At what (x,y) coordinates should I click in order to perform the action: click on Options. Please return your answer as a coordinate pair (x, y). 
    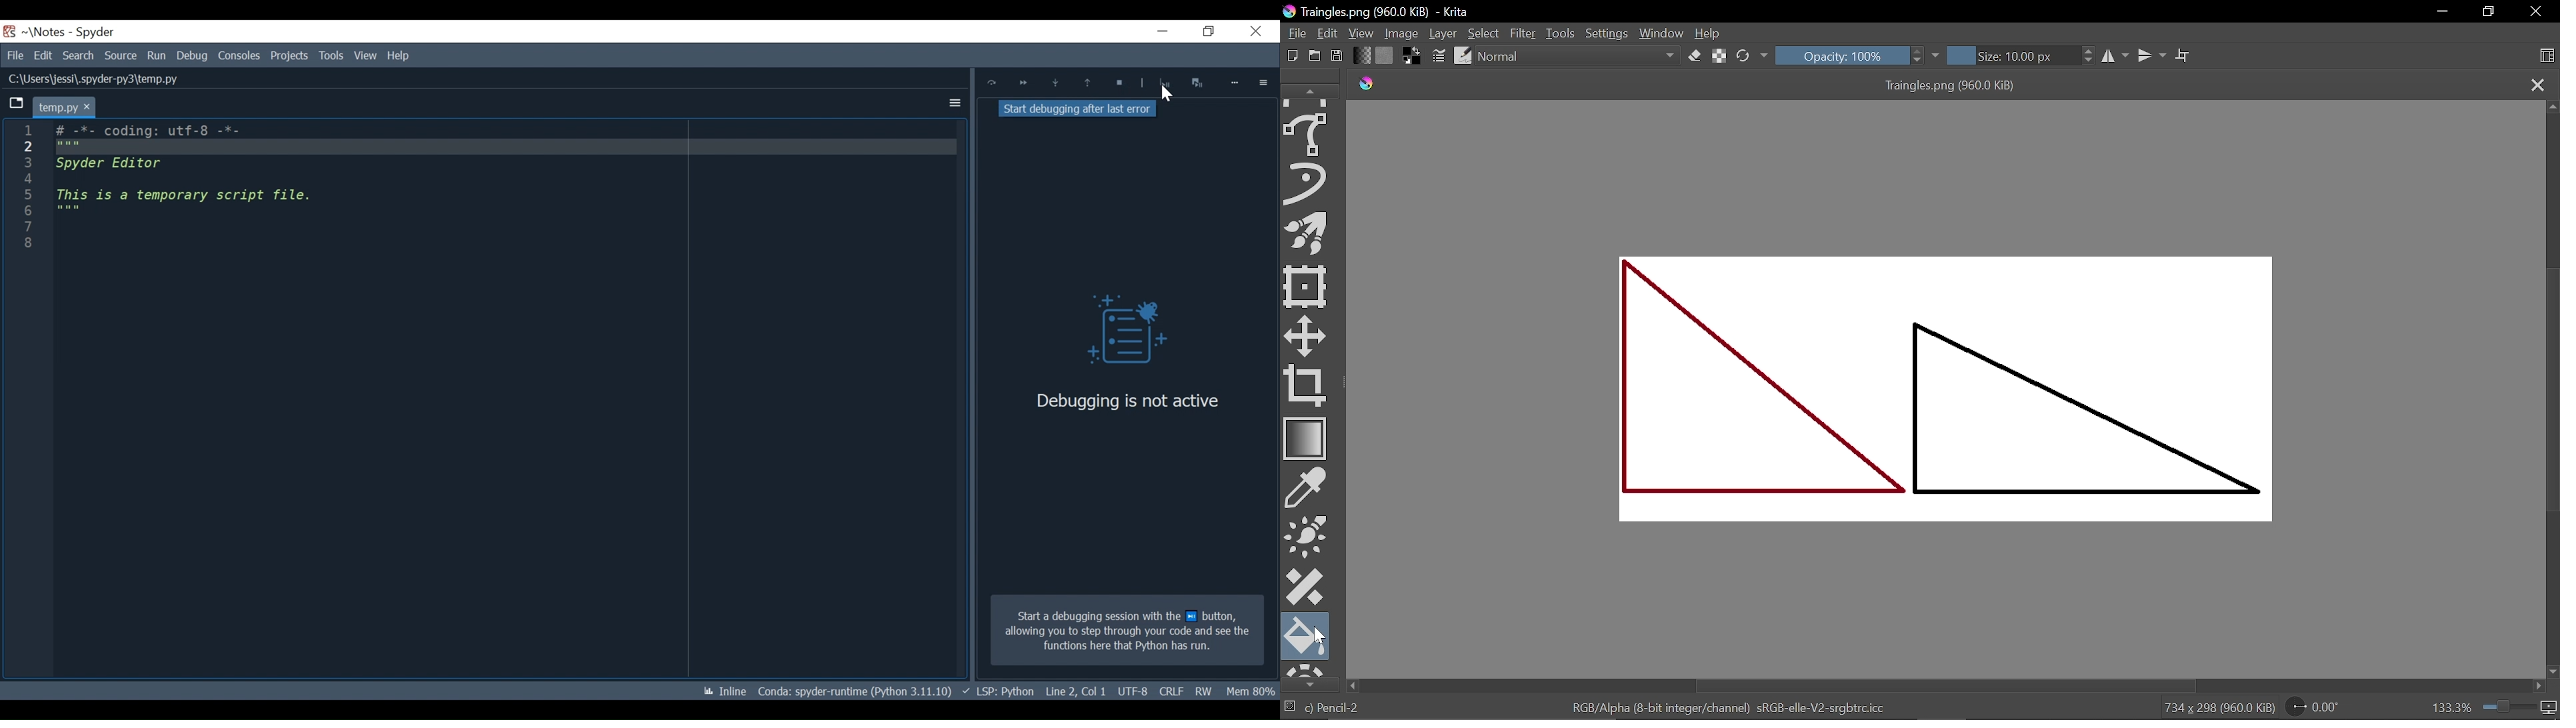
    Looking at the image, I should click on (1264, 82).